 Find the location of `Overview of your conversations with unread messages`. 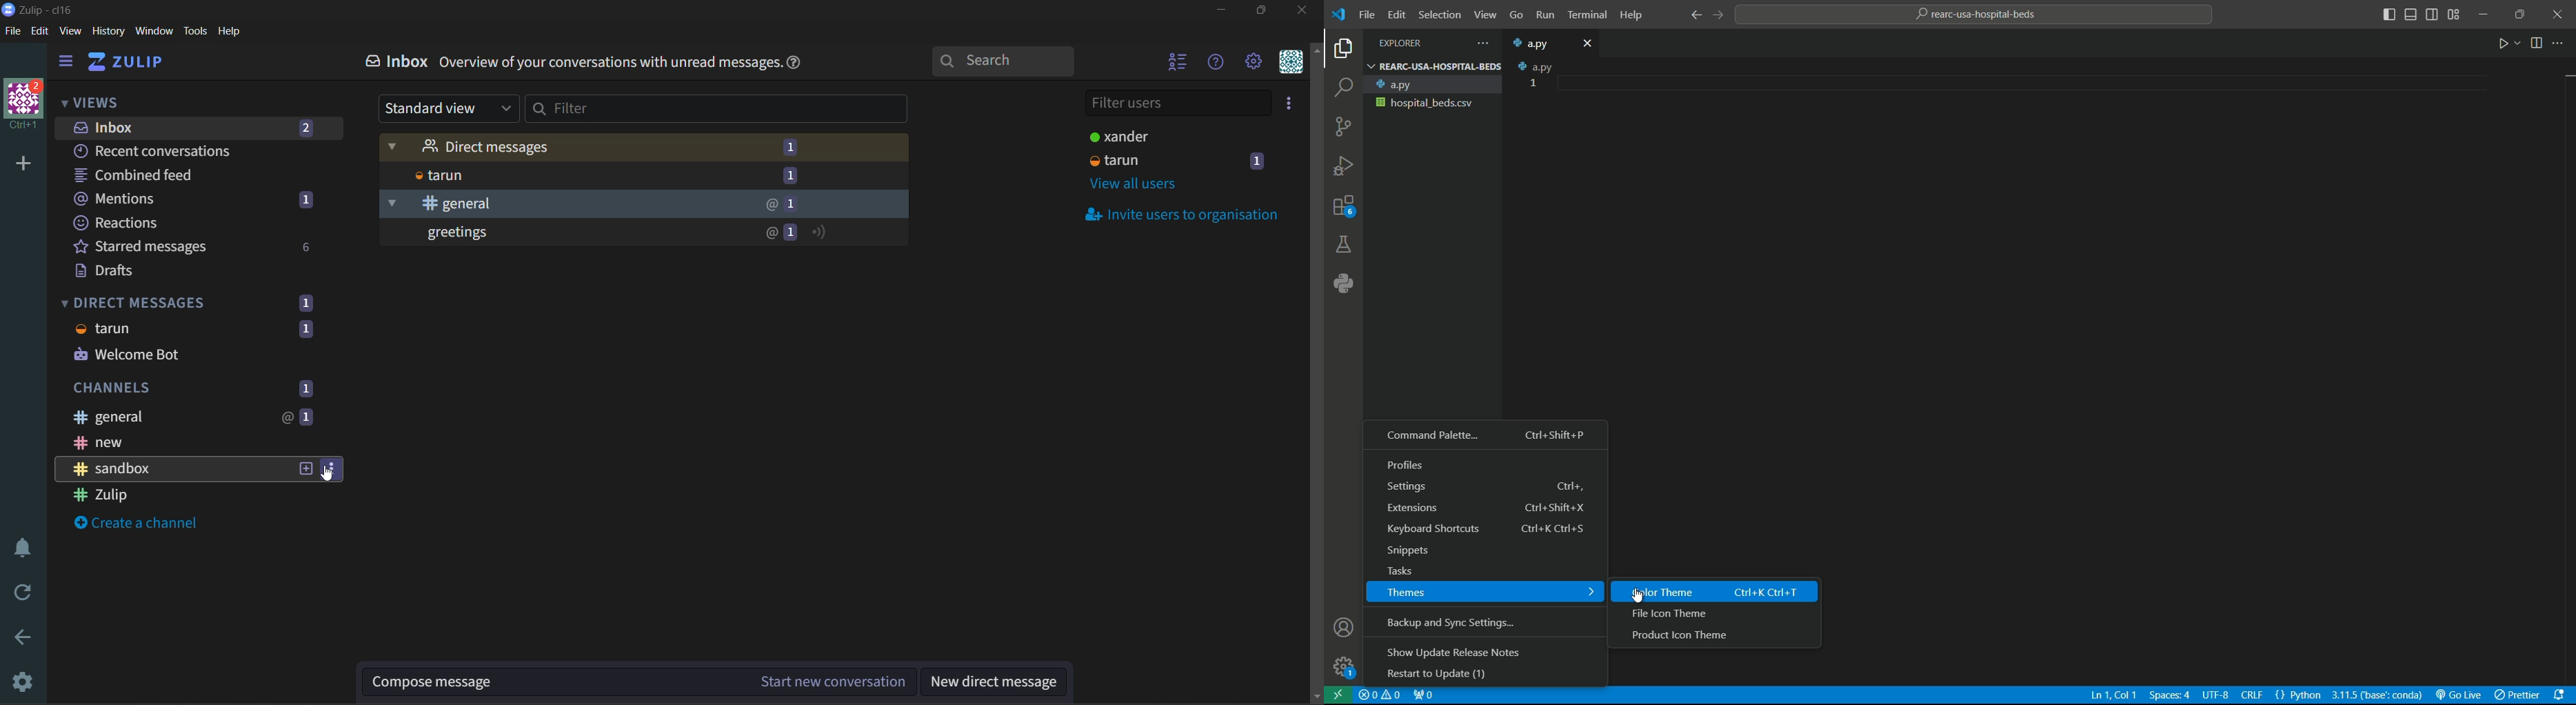

Overview of your conversations with unread messages is located at coordinates (610, 64).